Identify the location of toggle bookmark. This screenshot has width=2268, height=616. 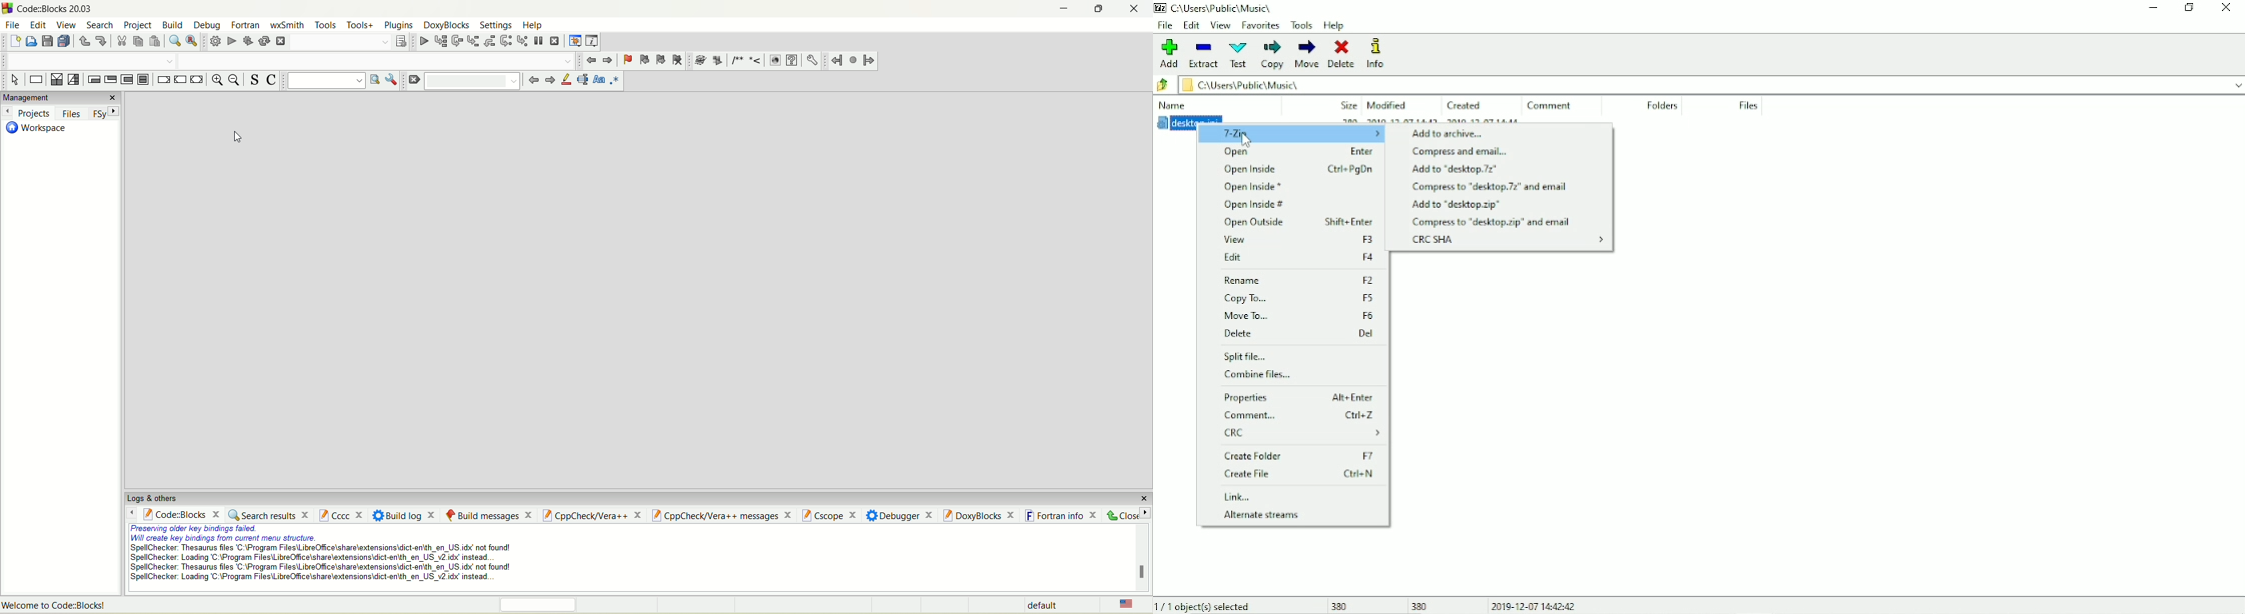
(627, 59).